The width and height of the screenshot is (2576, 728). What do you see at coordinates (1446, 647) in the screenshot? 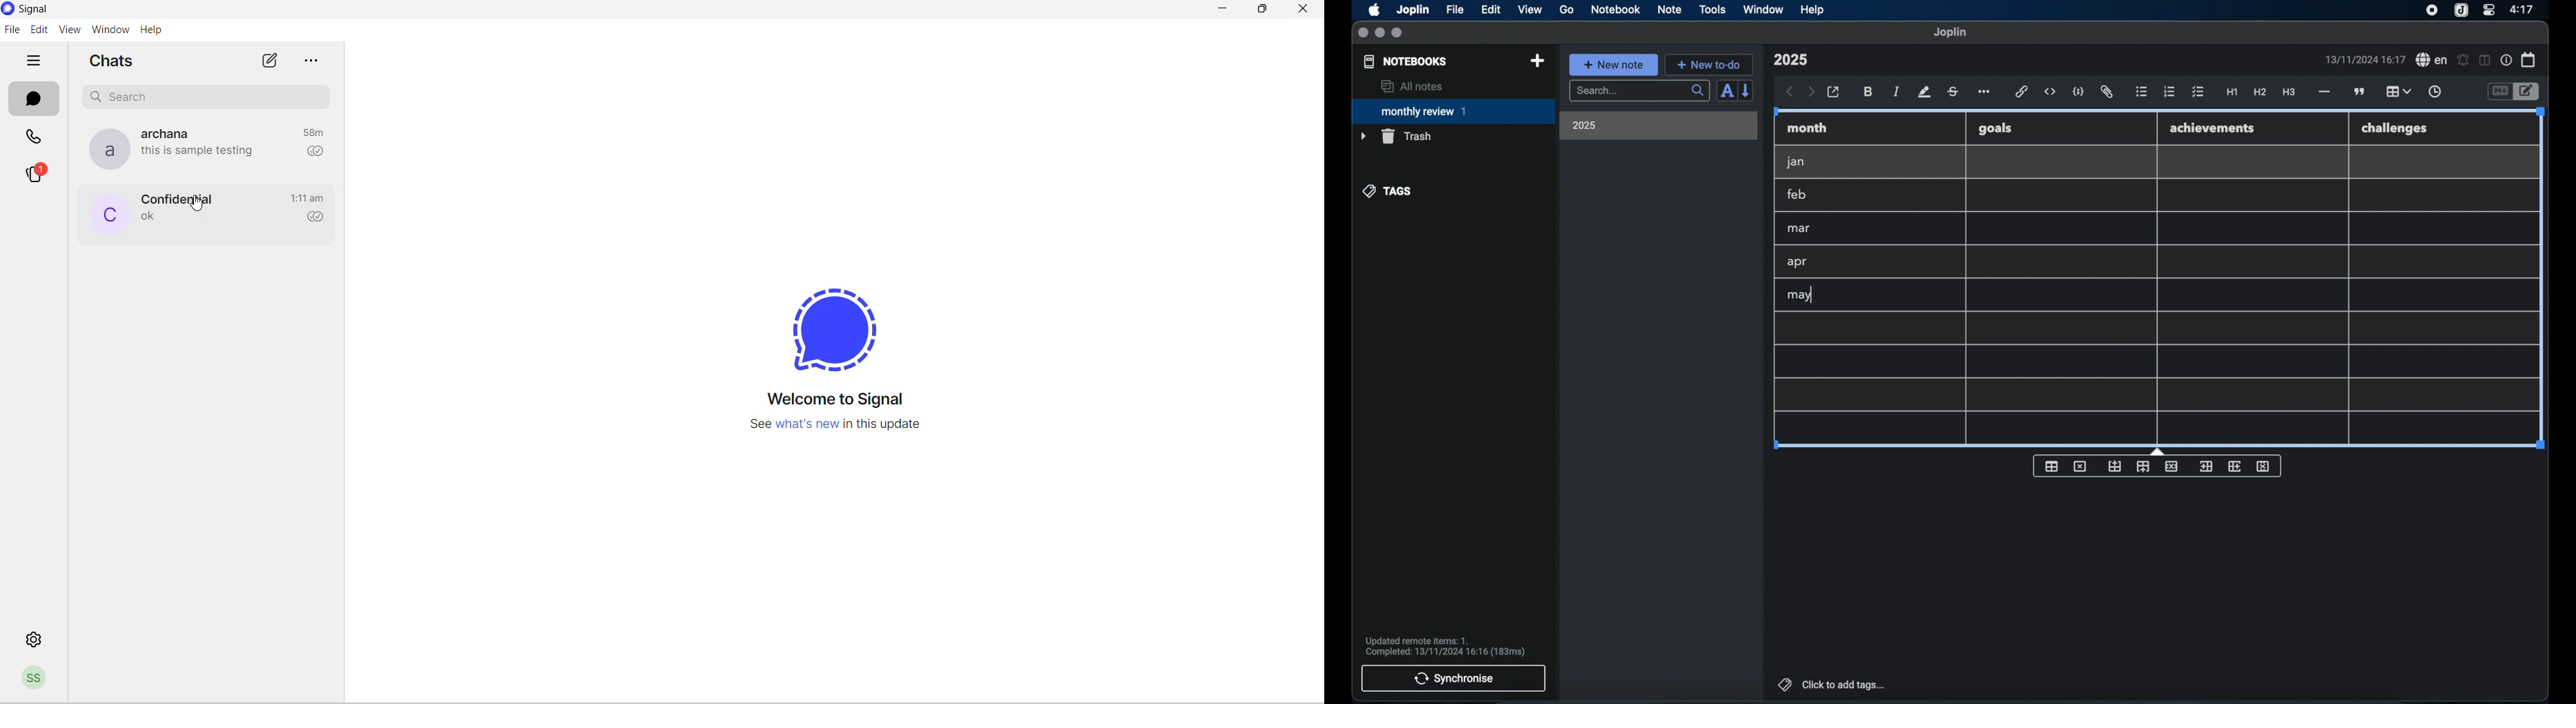
I see `sync notification` at bounding box center [1446, 647].